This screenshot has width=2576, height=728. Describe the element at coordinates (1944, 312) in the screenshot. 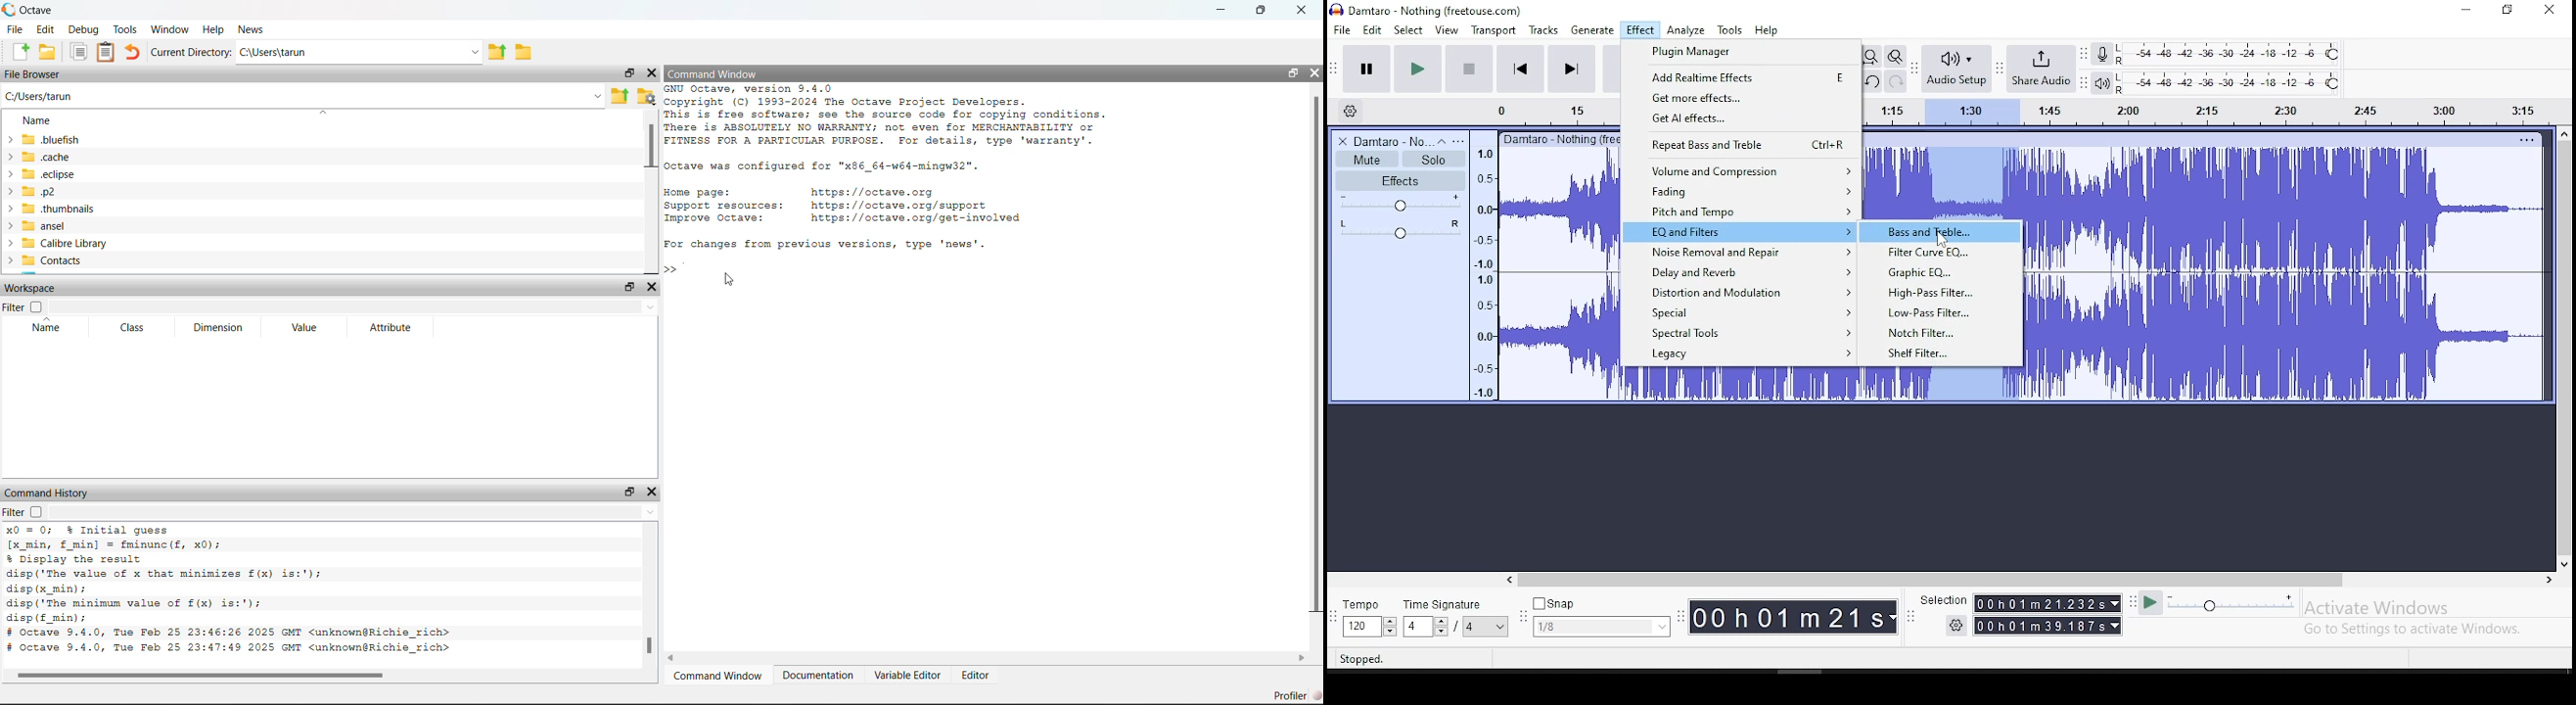

I see `low pass filter` at that location.